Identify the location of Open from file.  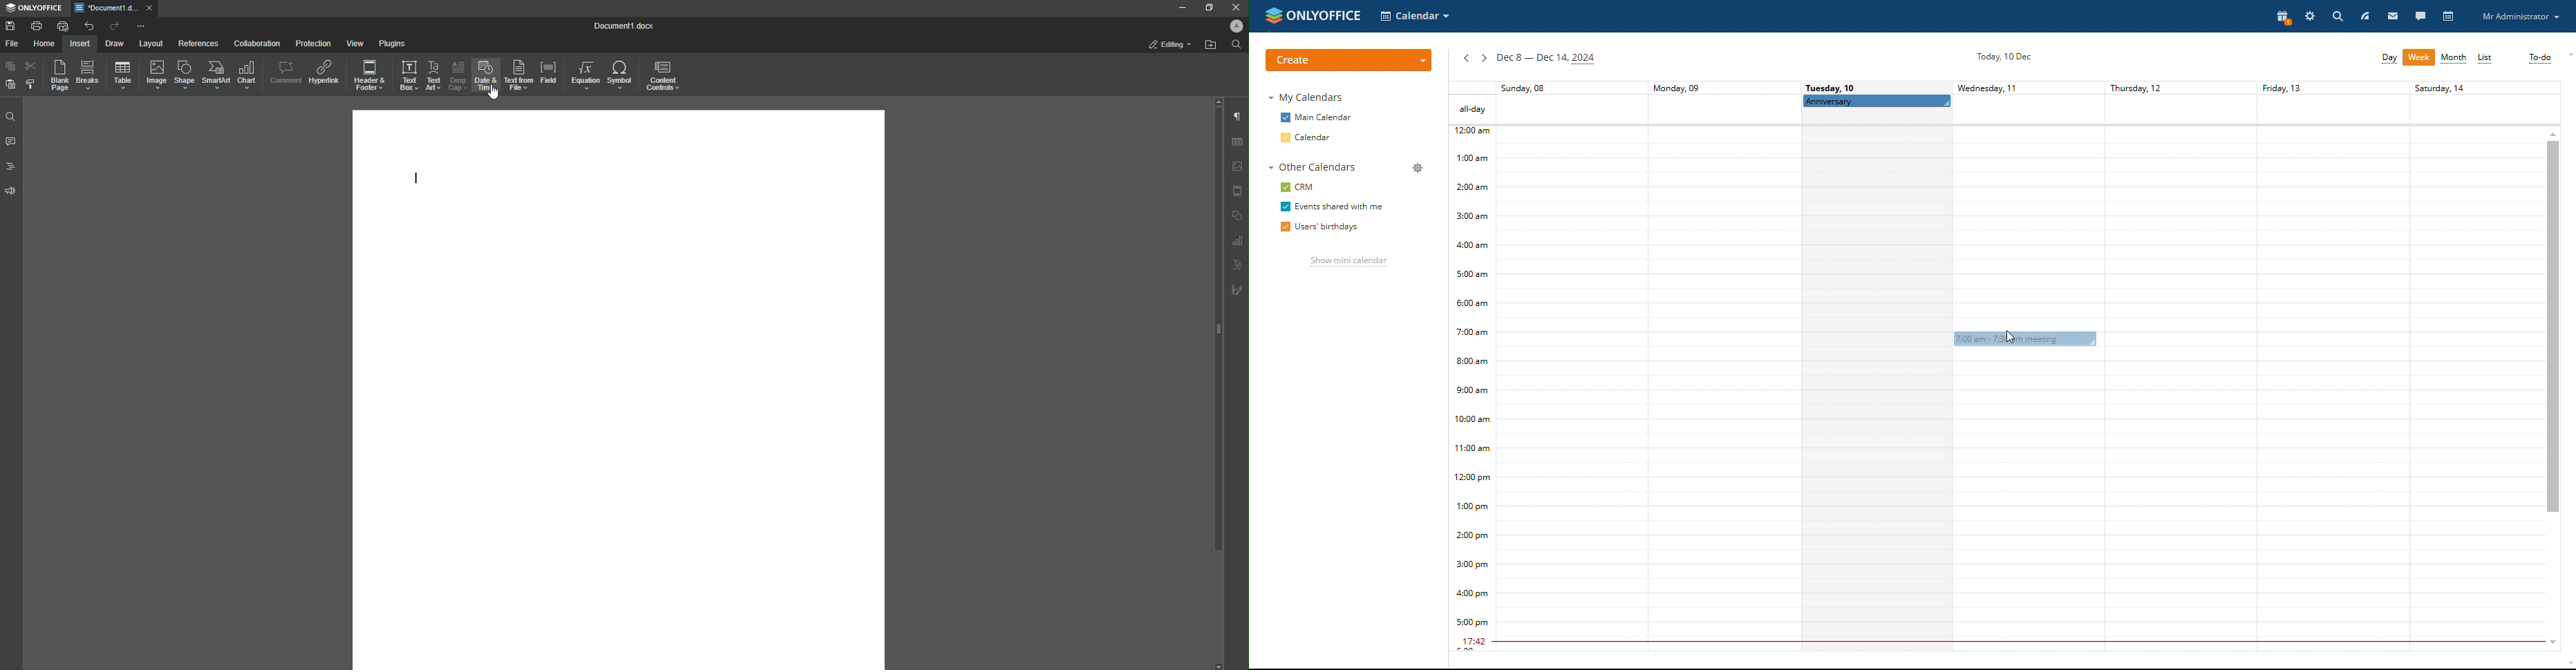
(1210, 44).